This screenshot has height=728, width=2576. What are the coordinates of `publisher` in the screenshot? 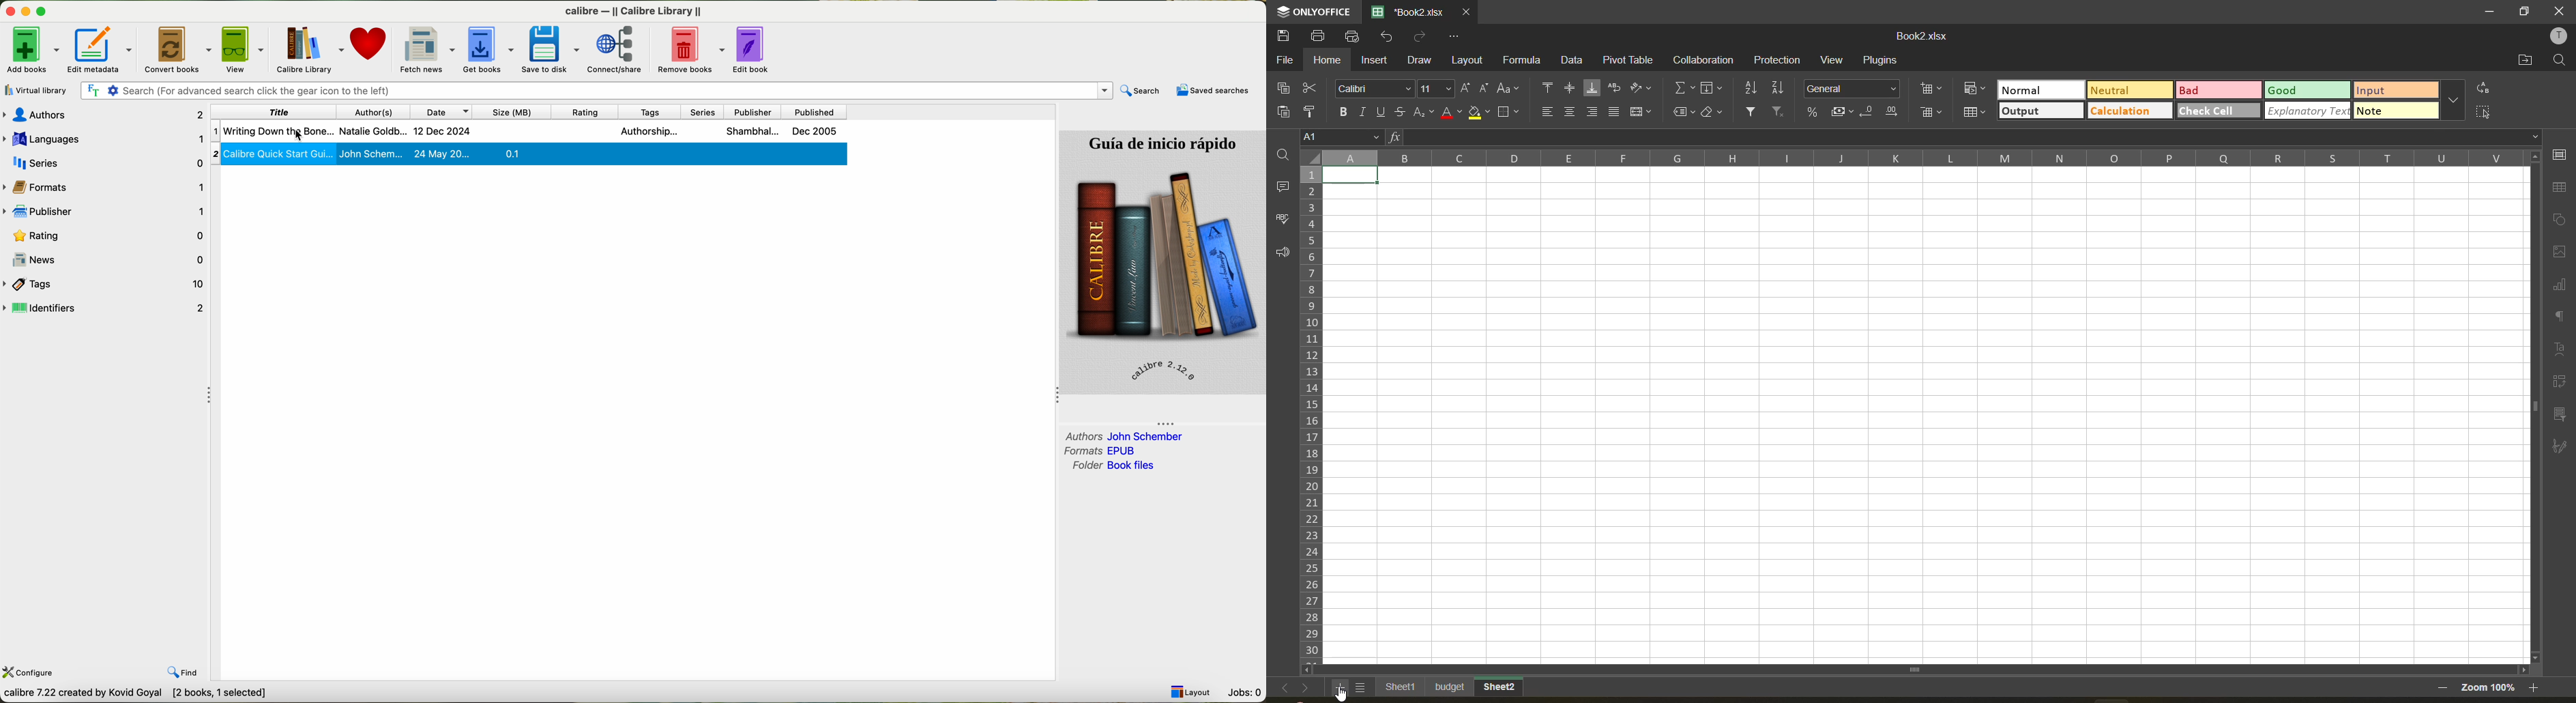 It's located at (751, 112).